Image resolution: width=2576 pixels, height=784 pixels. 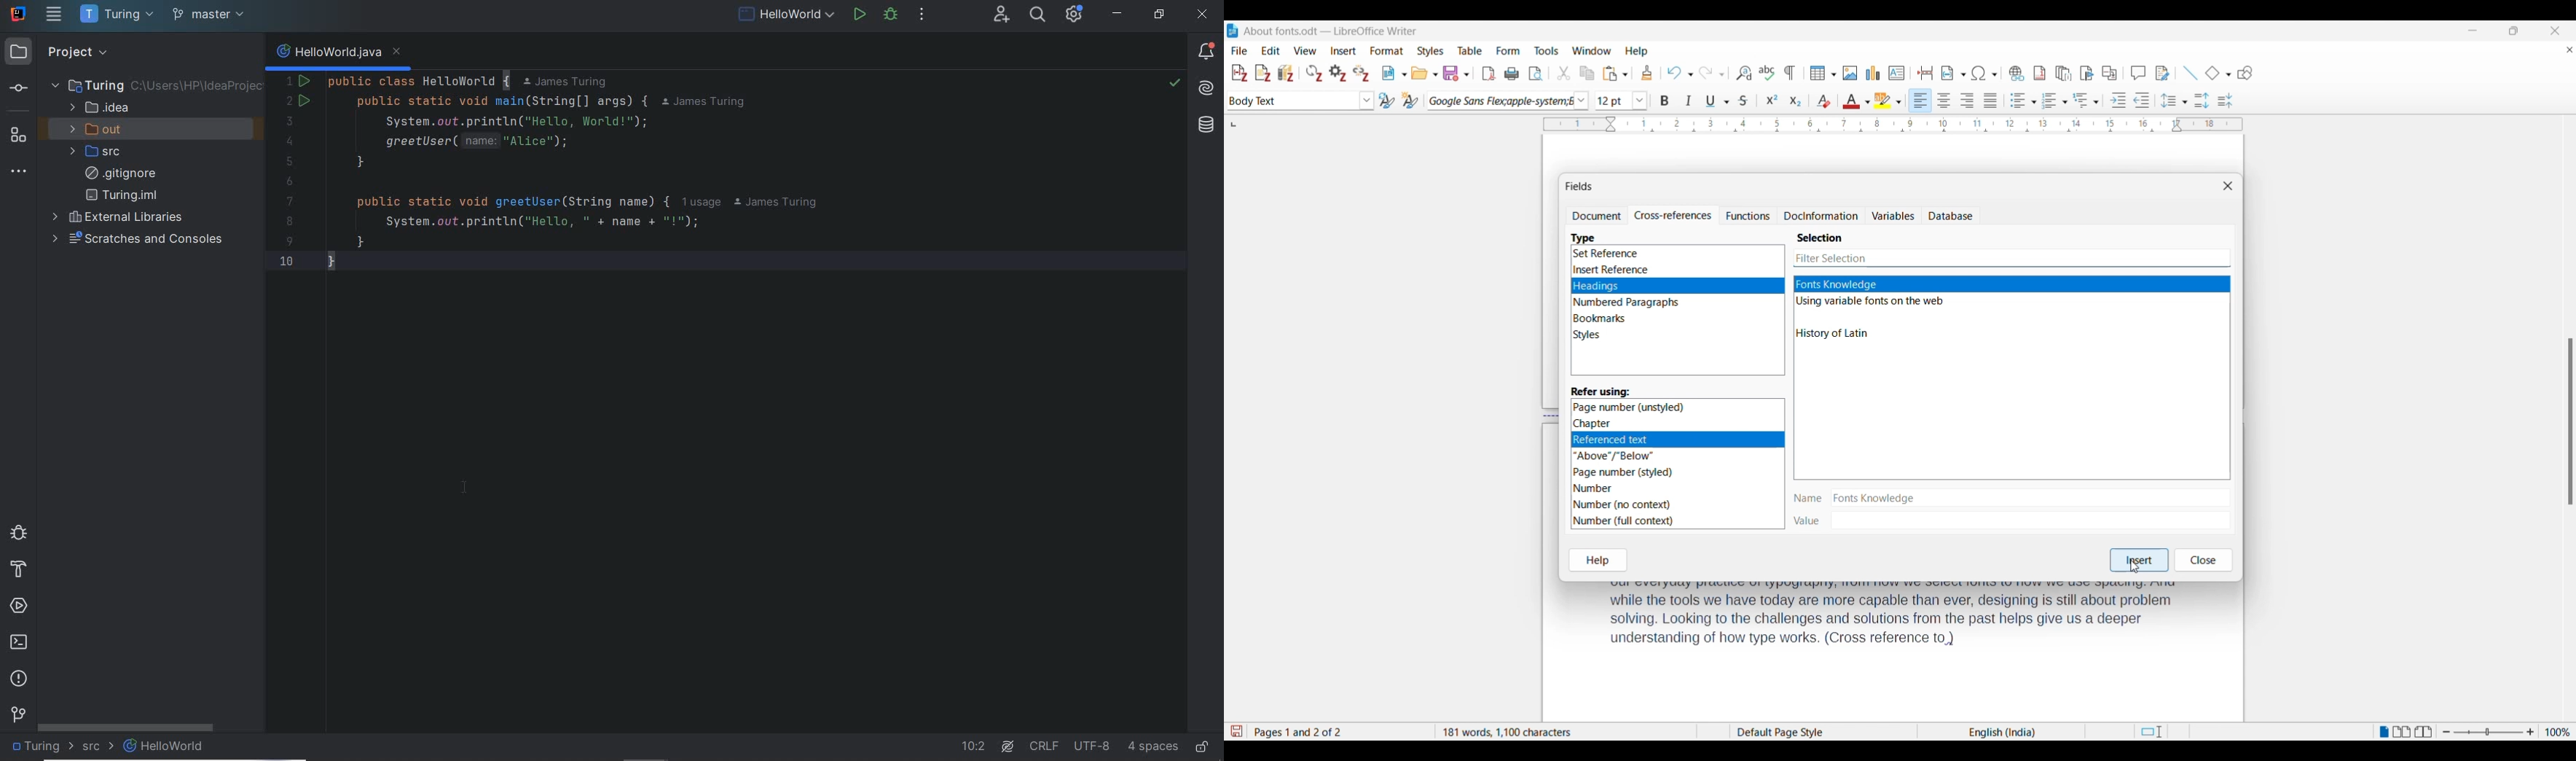 What do you see at coordinates (1293, 101) in the screenshot?
I see `Current paragraph selection` at bounding box center [1293, 101].